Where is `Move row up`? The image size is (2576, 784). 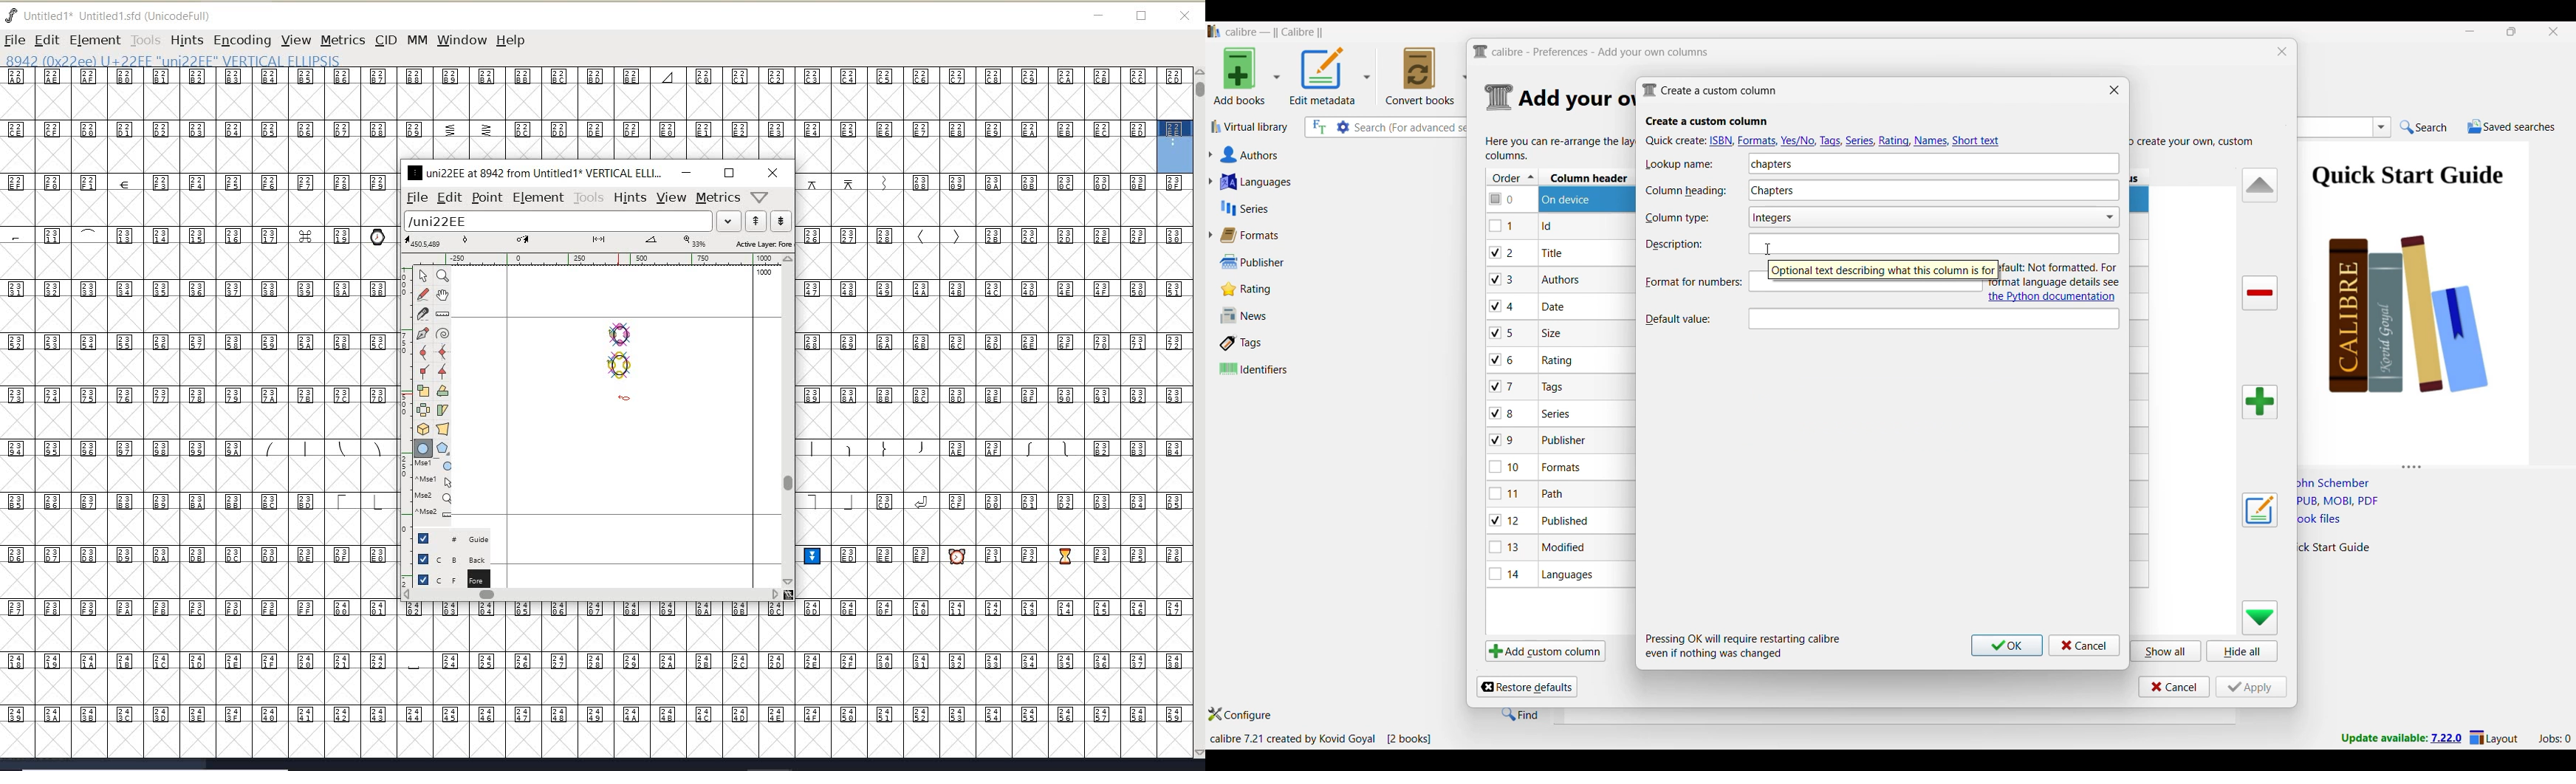
Move row up is located at coordinates (2260, 184).